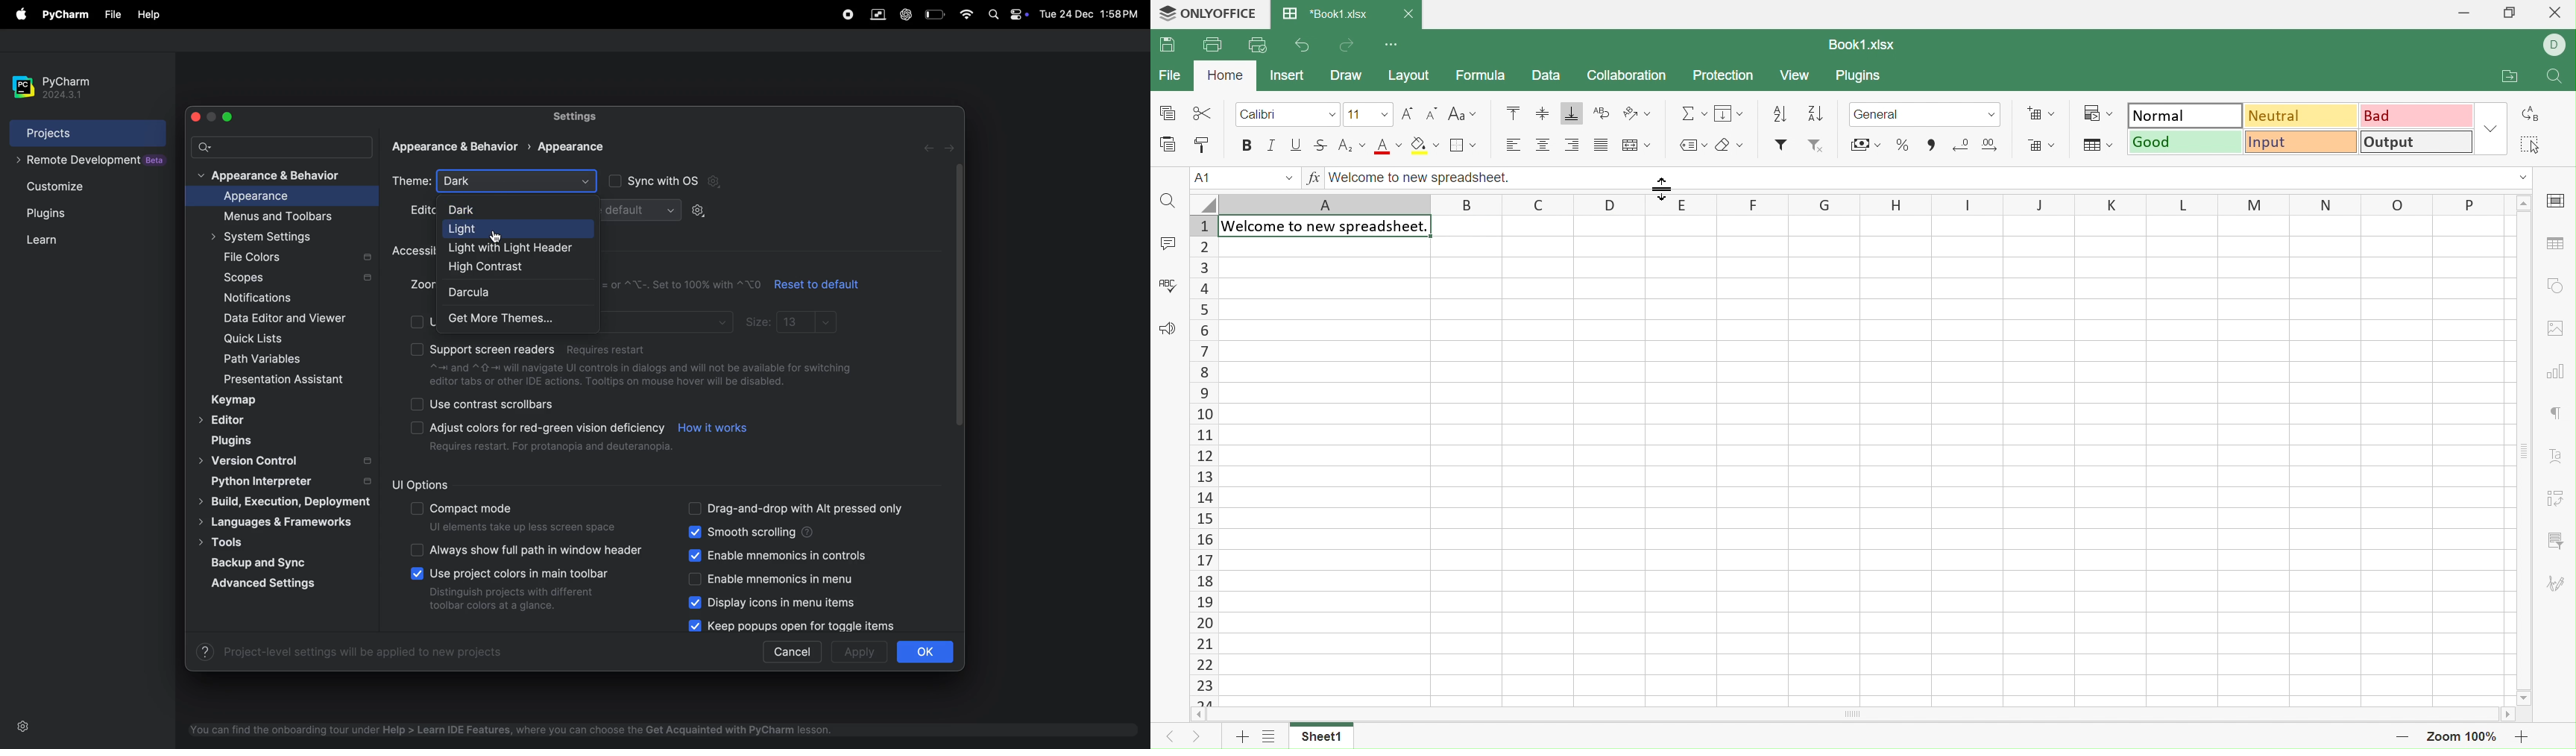  I want to click on Normal, so click(2186, 115).